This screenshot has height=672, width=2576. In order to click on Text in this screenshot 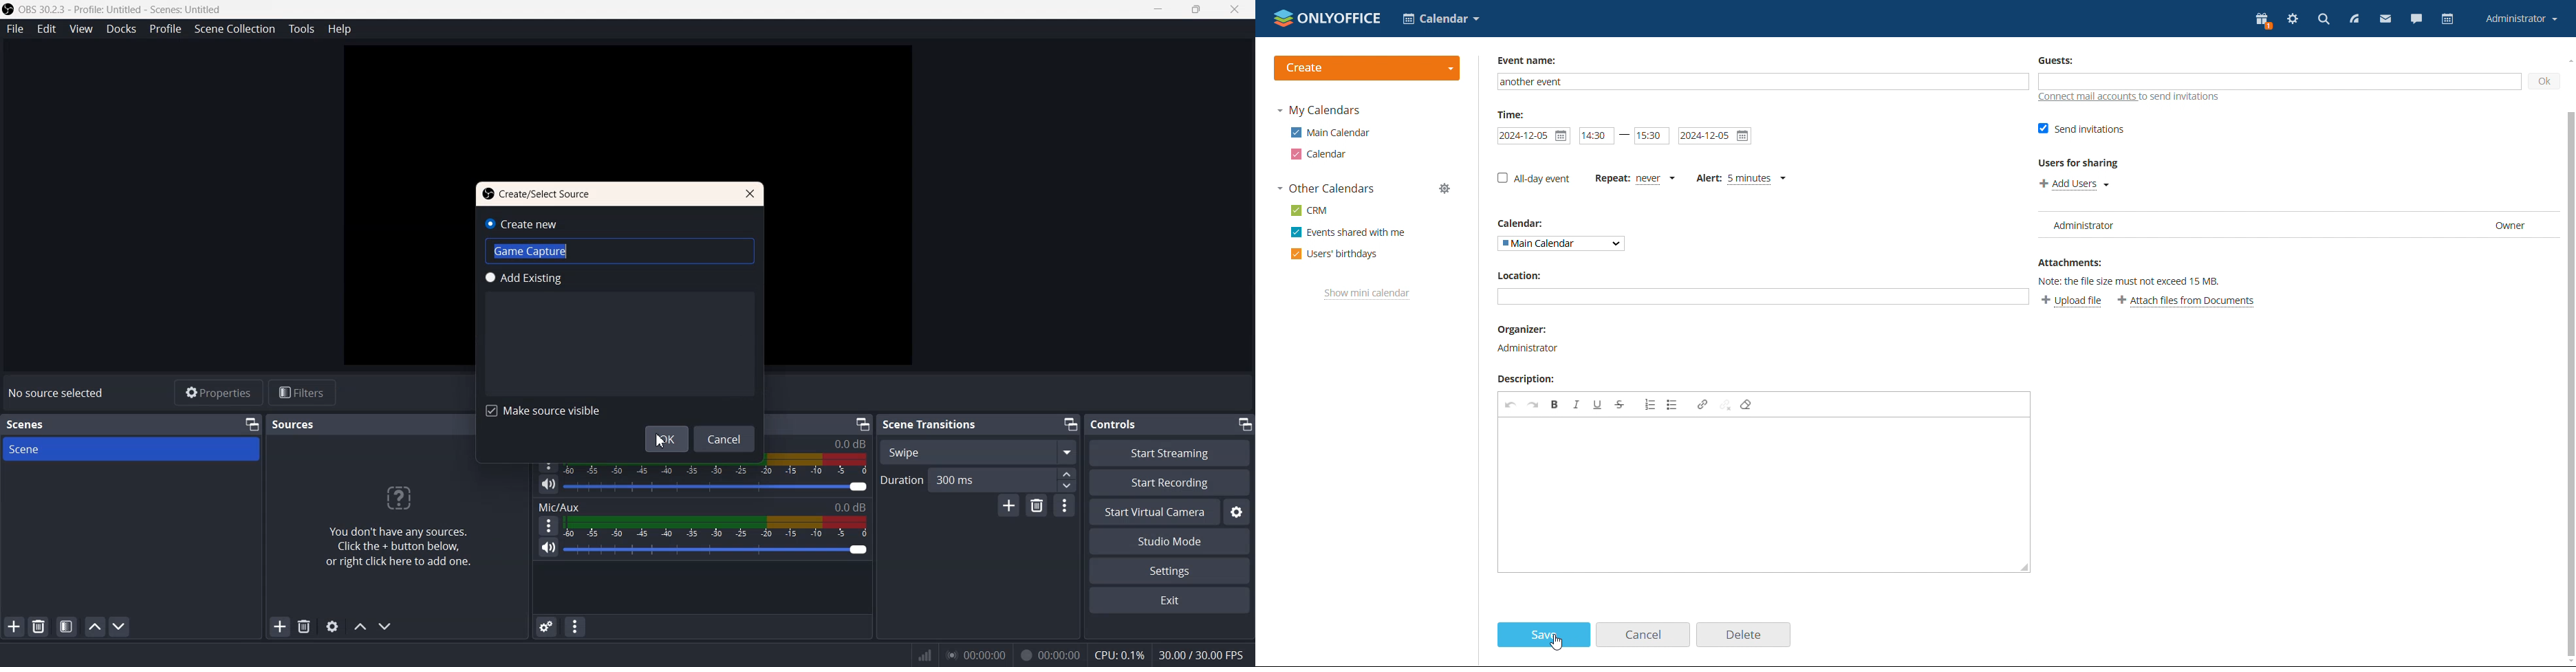, I will do `click(293, 425)`.